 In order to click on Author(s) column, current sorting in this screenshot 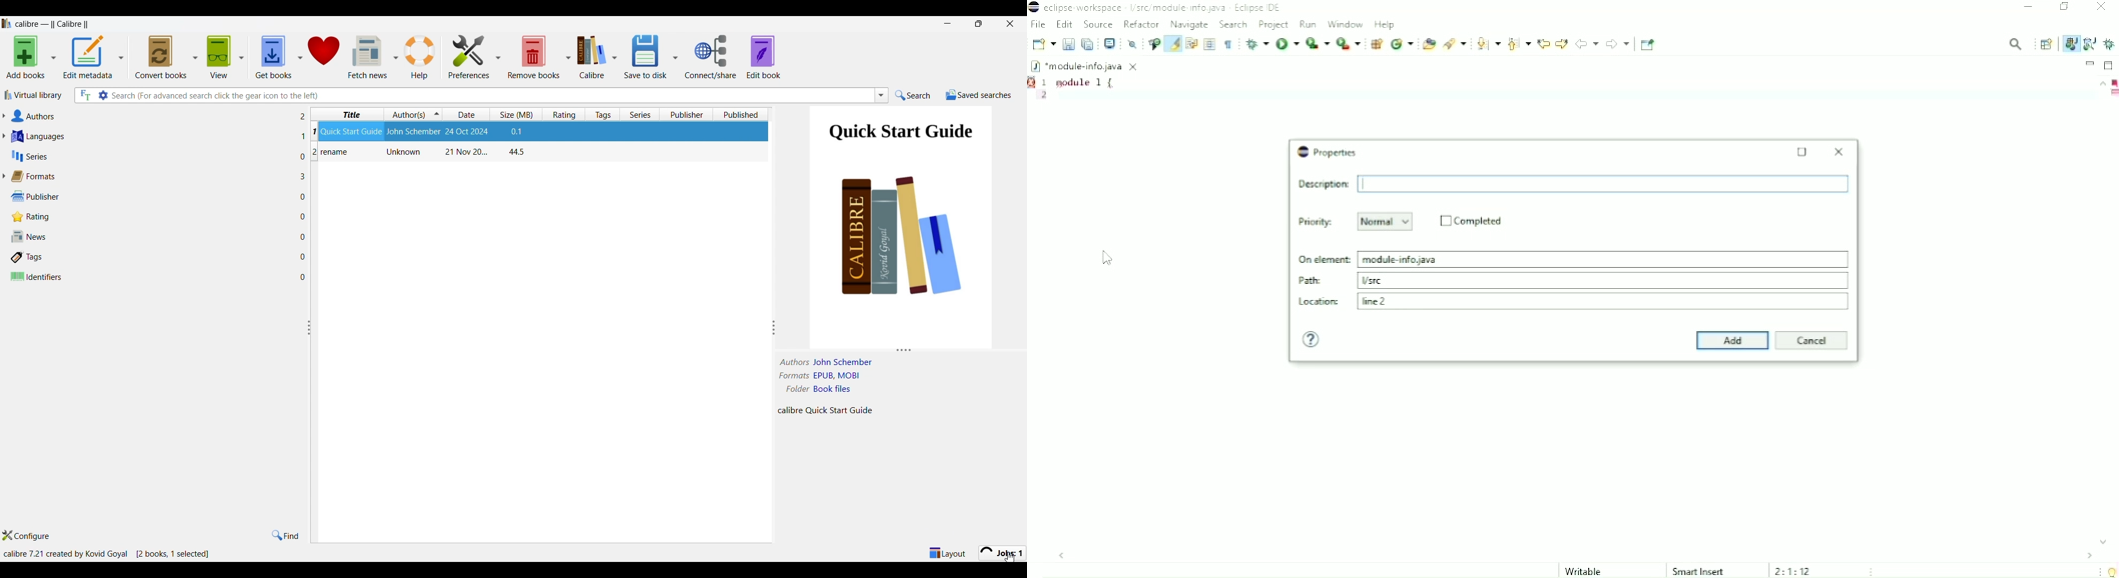, I will do `click(413, 115)`.